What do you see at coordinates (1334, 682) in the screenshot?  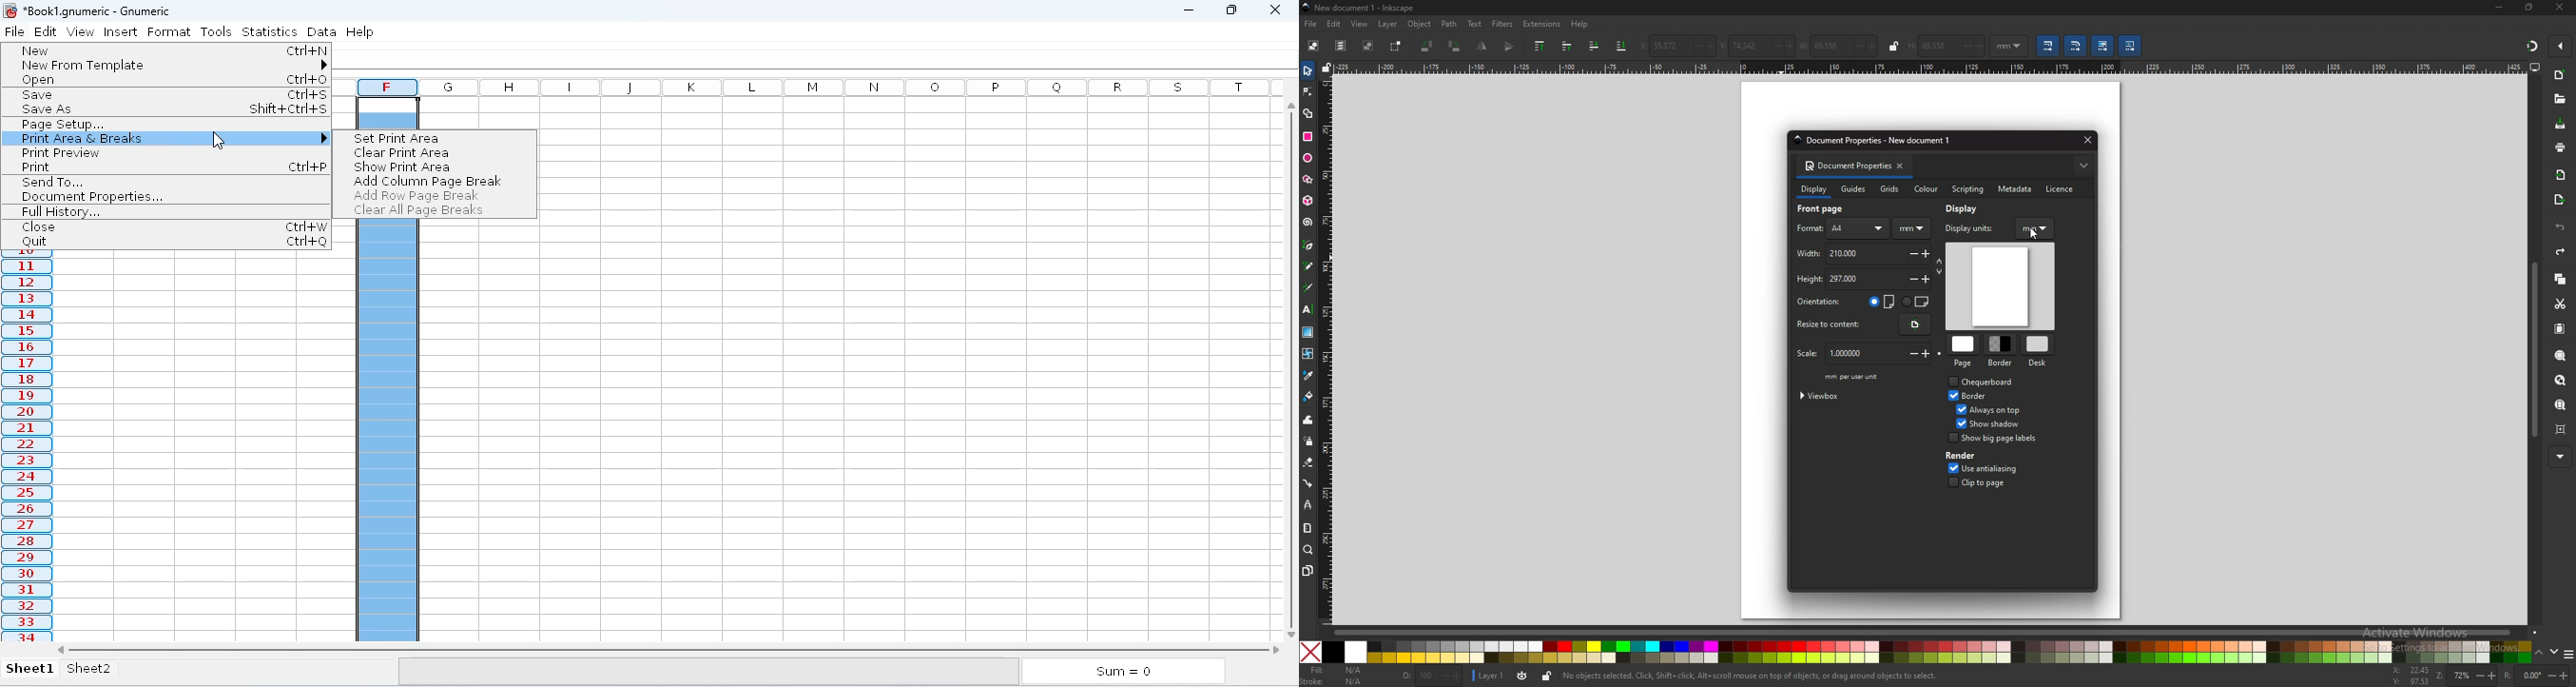 I see `Stroke` at bounding box center [1334, 682].